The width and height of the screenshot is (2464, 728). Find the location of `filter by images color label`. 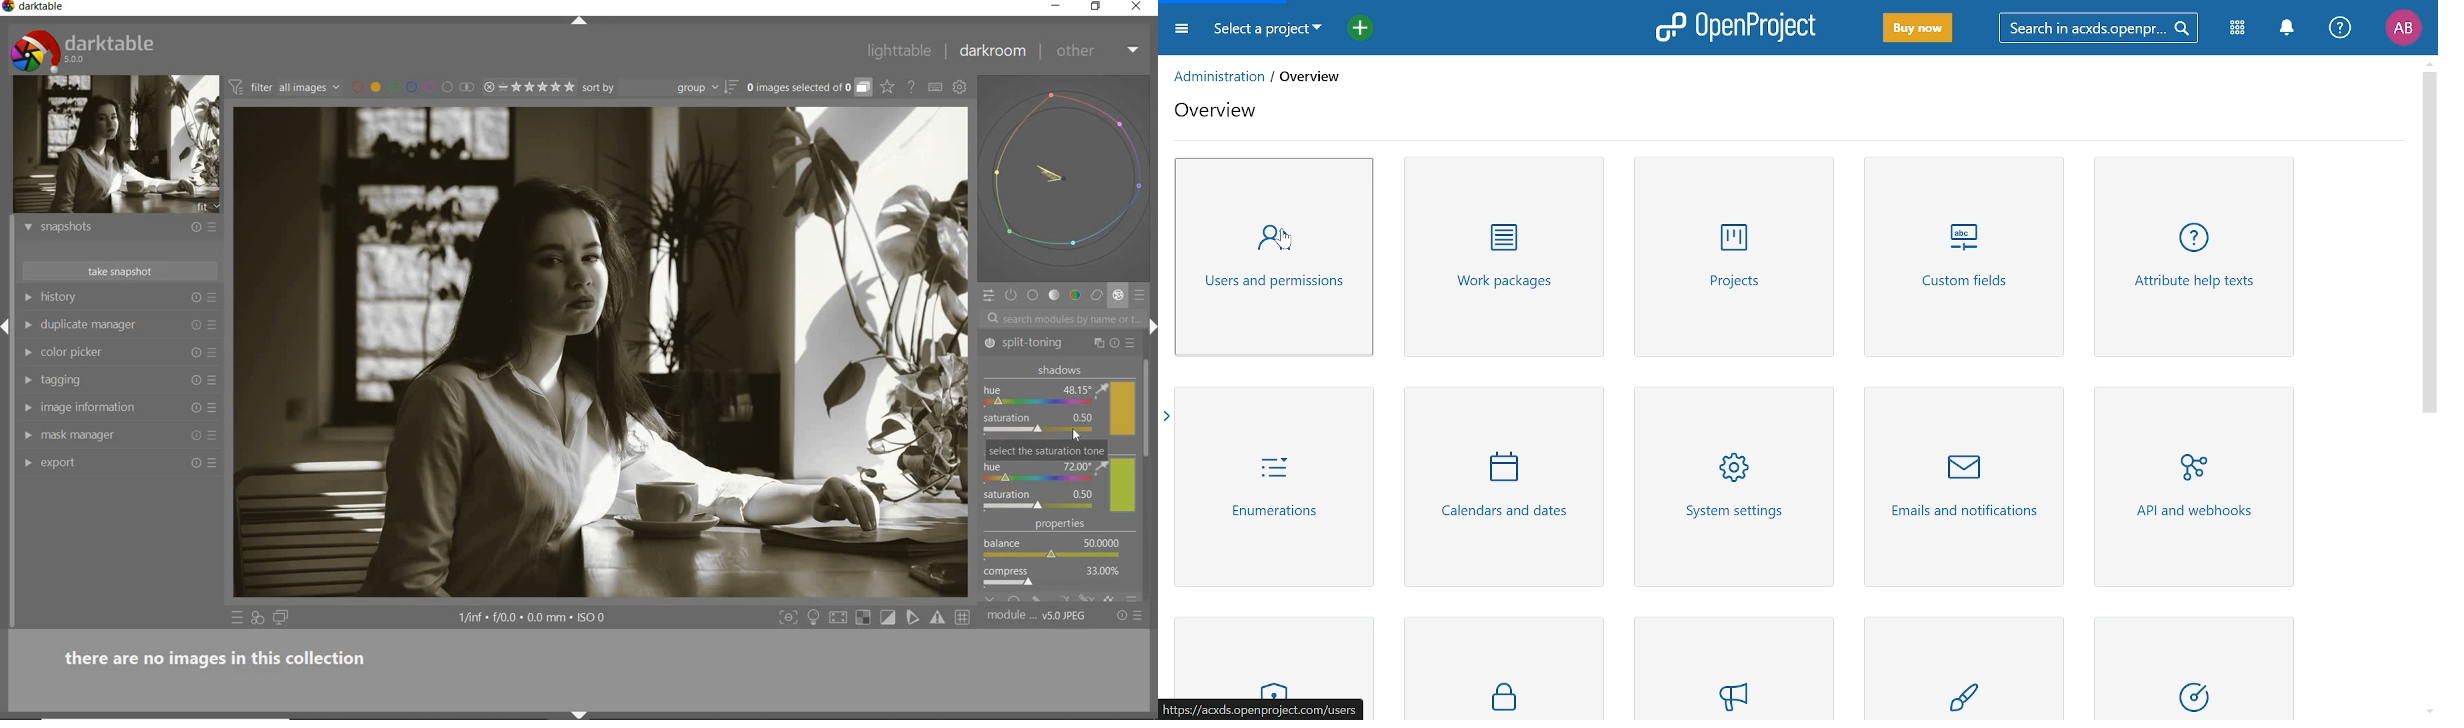

filter by images color label is located at coordinates (412, 87).